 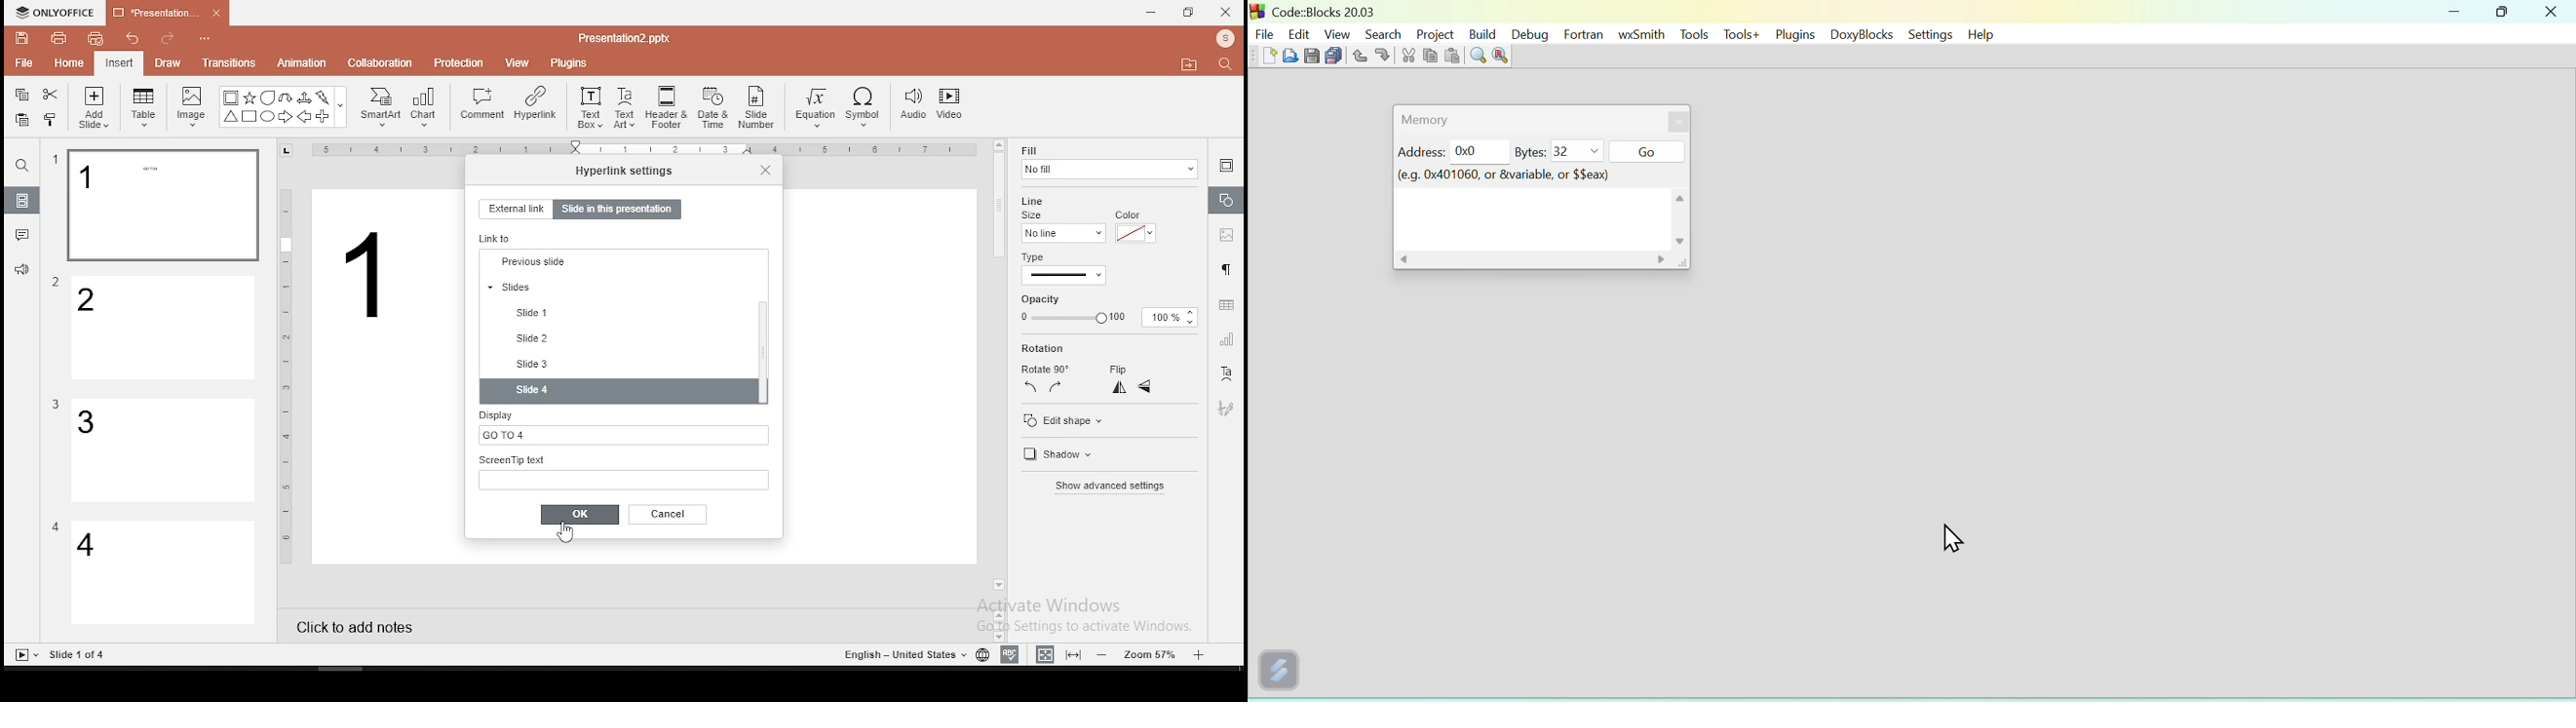 I want to click on slide 2, so click(x=165, y=329).